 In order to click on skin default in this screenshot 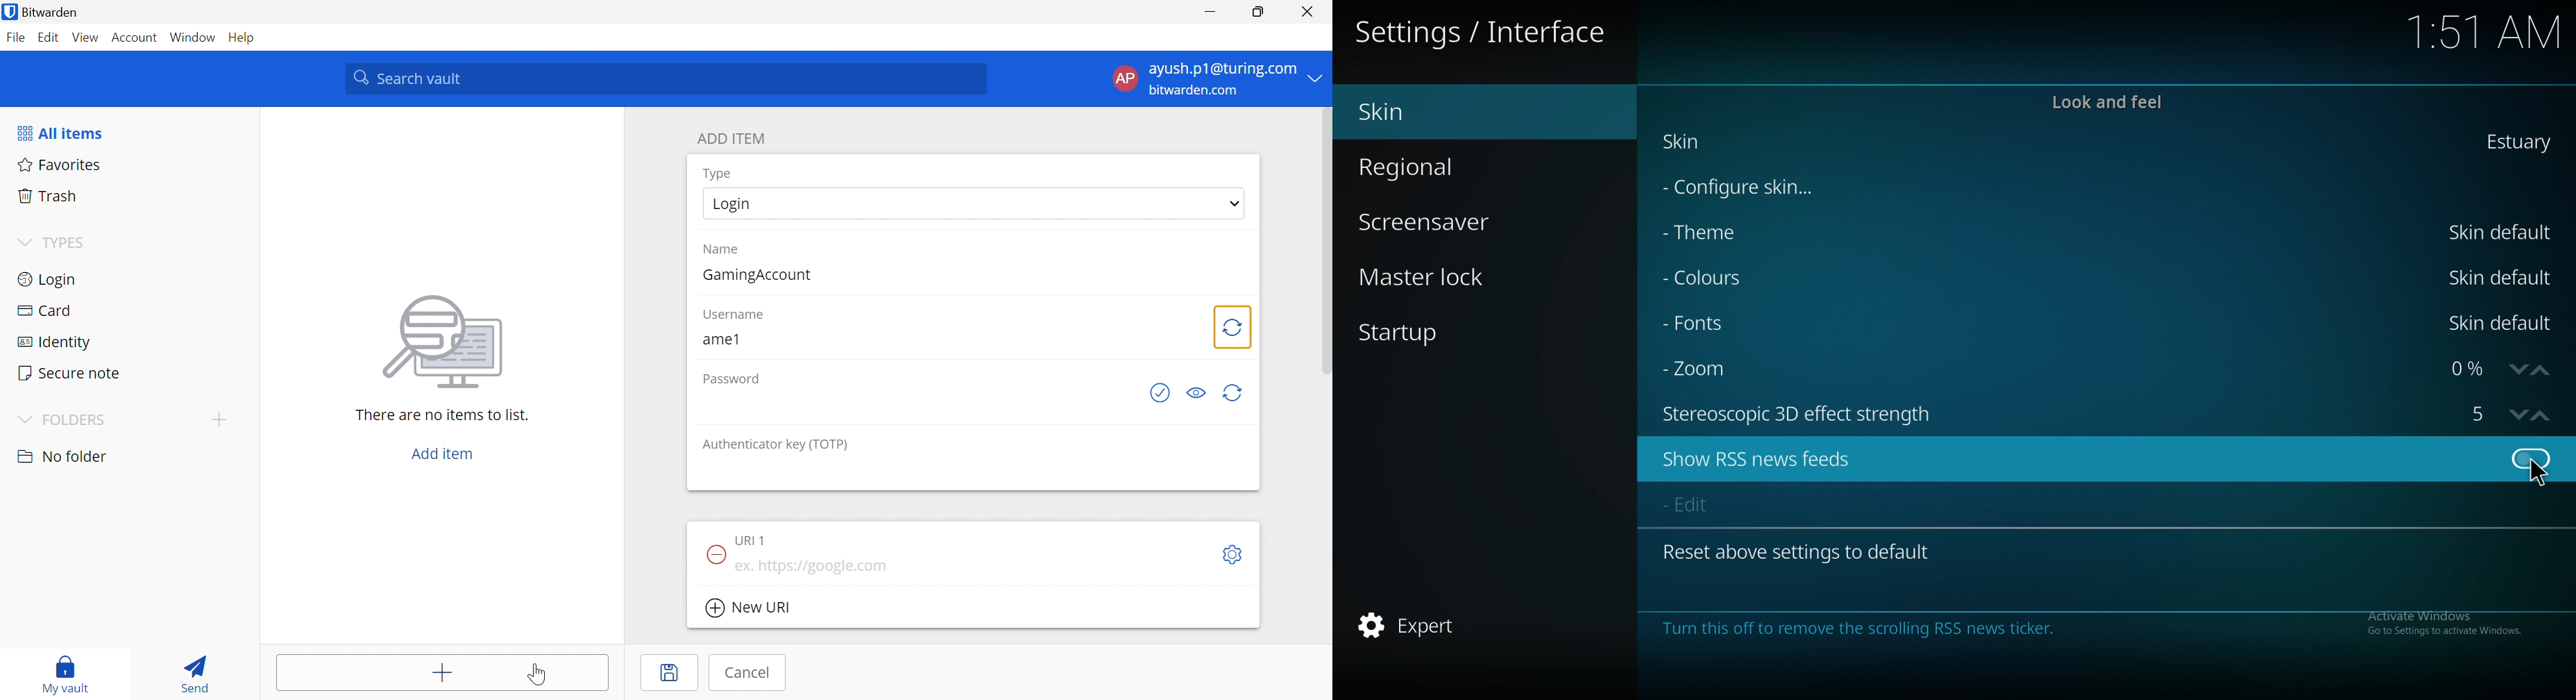, I will do `click(2501, 276)`.